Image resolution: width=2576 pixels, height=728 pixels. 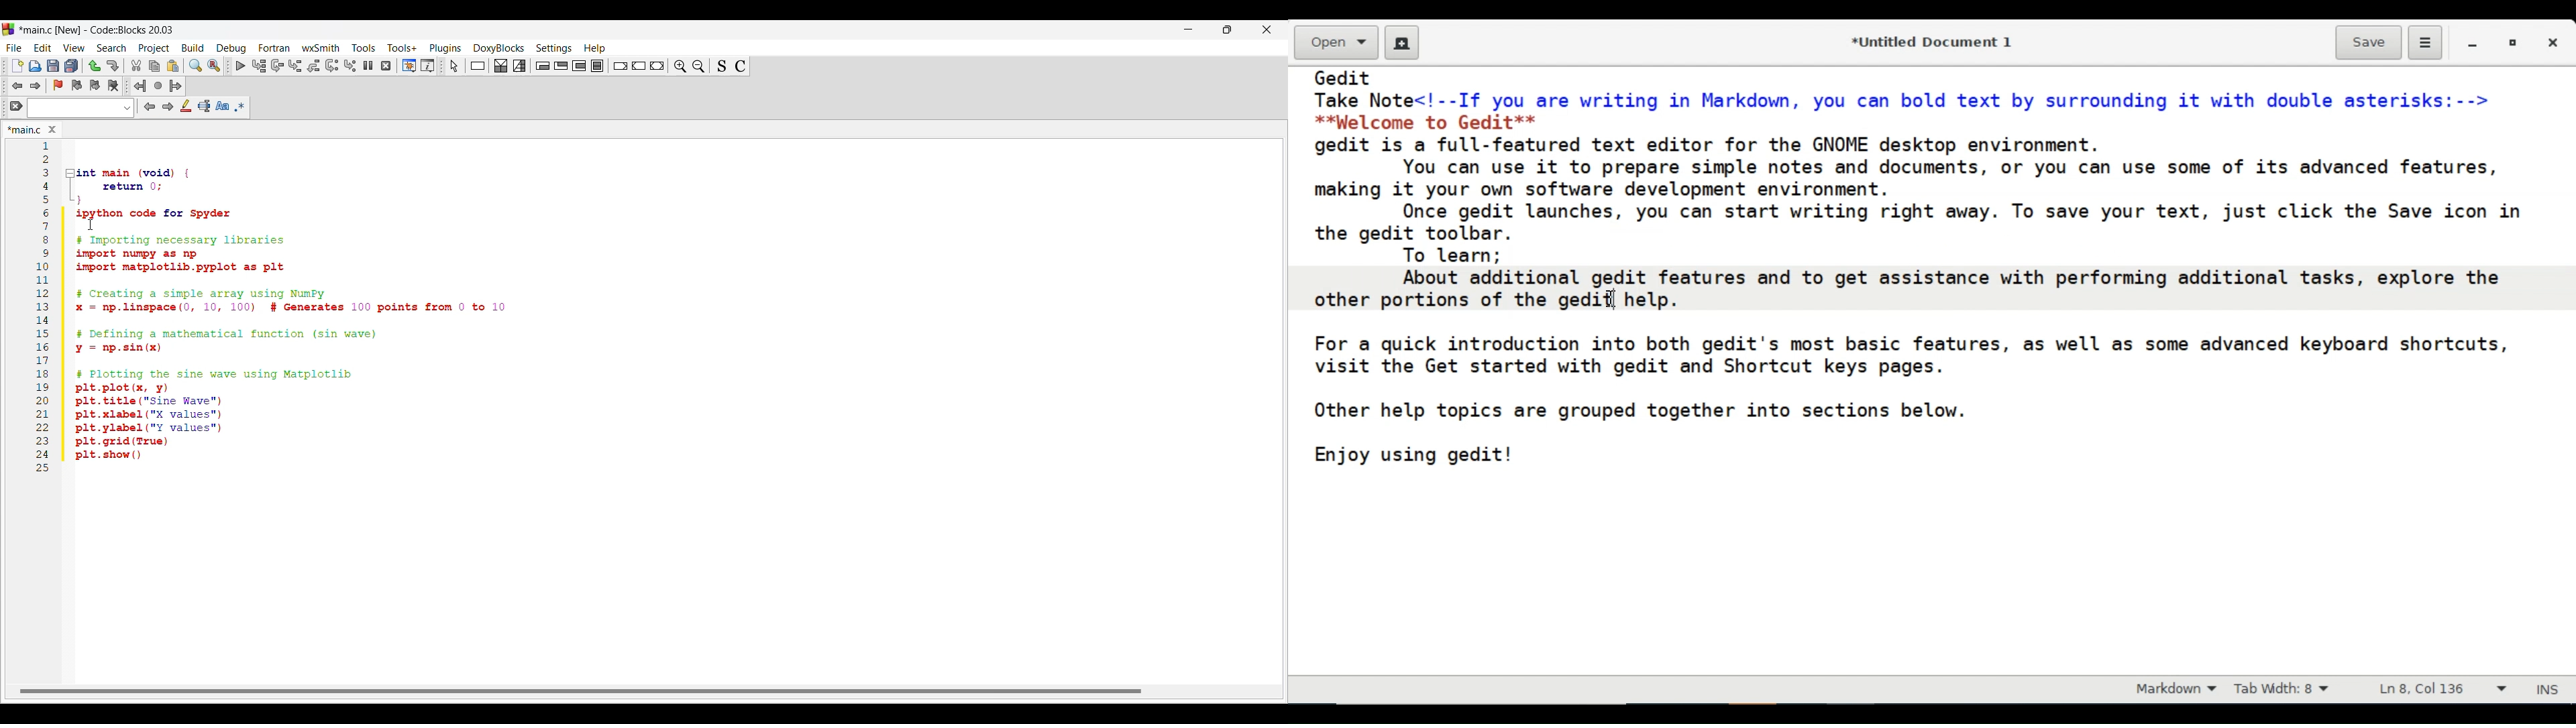 What do you see at coordinates (168, 106) in the screenshot?
I see `Next` at bounding box center [168, 106].